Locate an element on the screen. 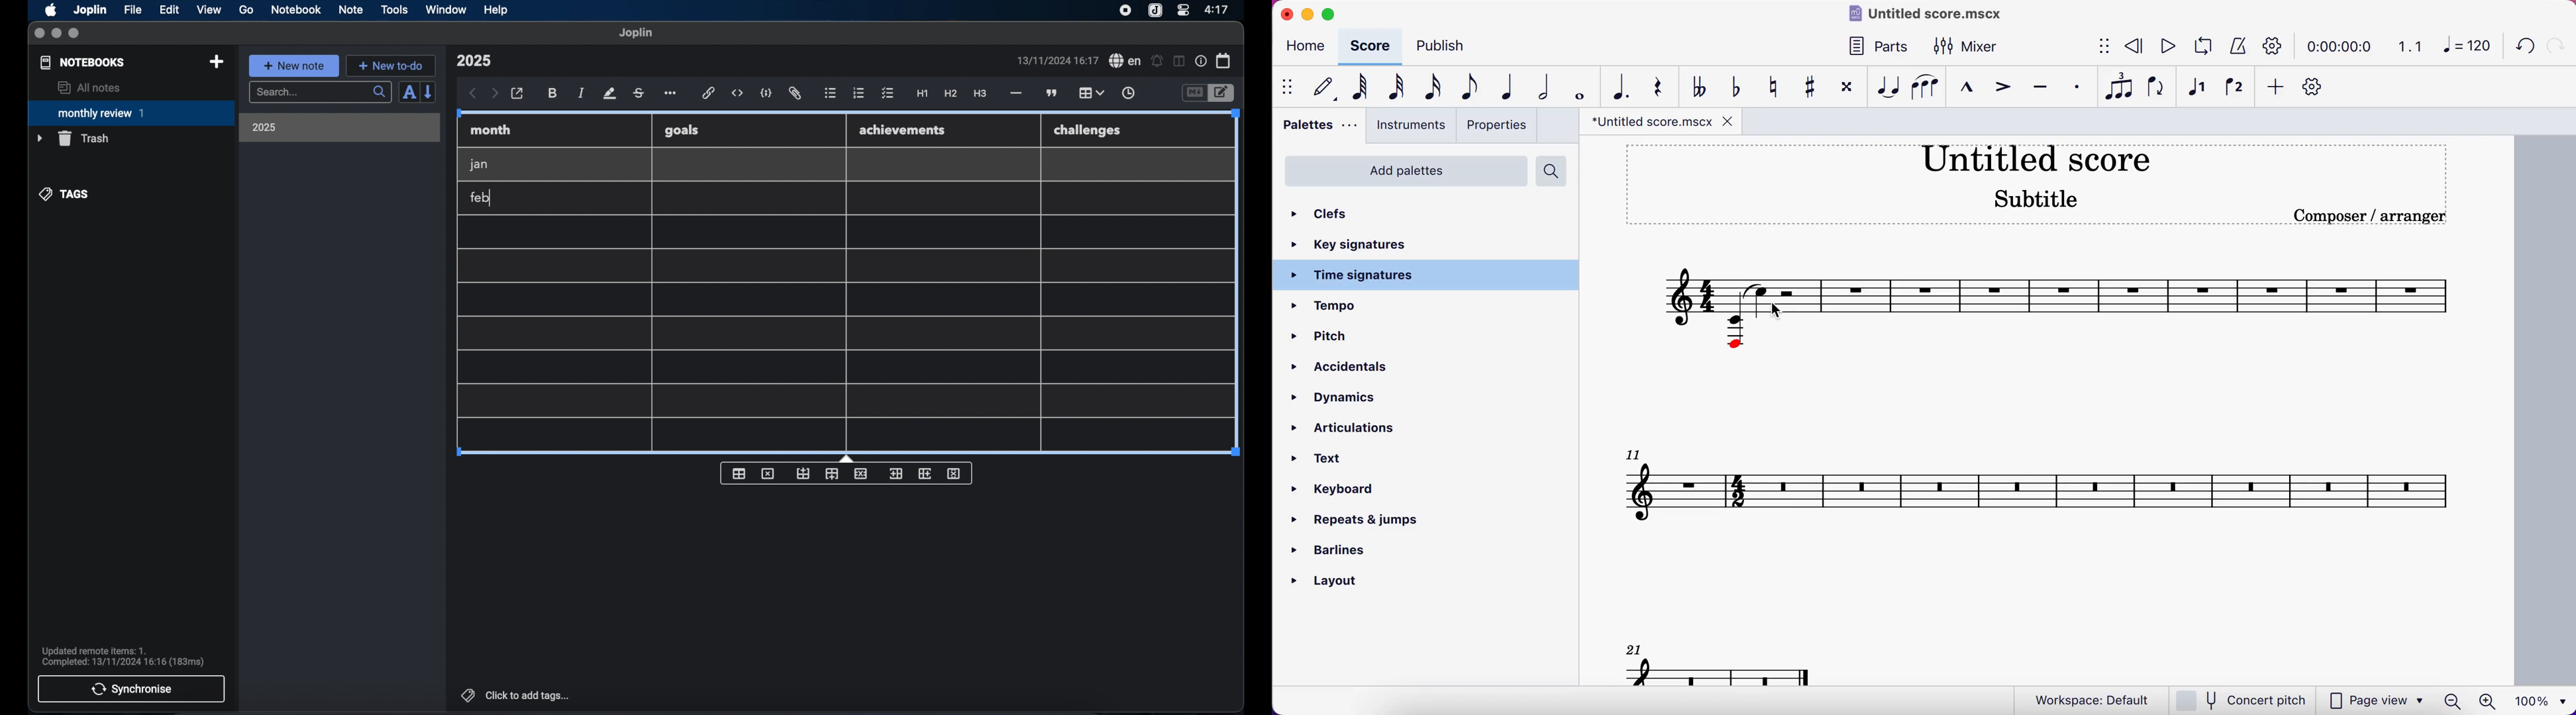 Image resolution: width=2576 pixels, height=728 pixels. metronome is located at coordinates (2235, 46).